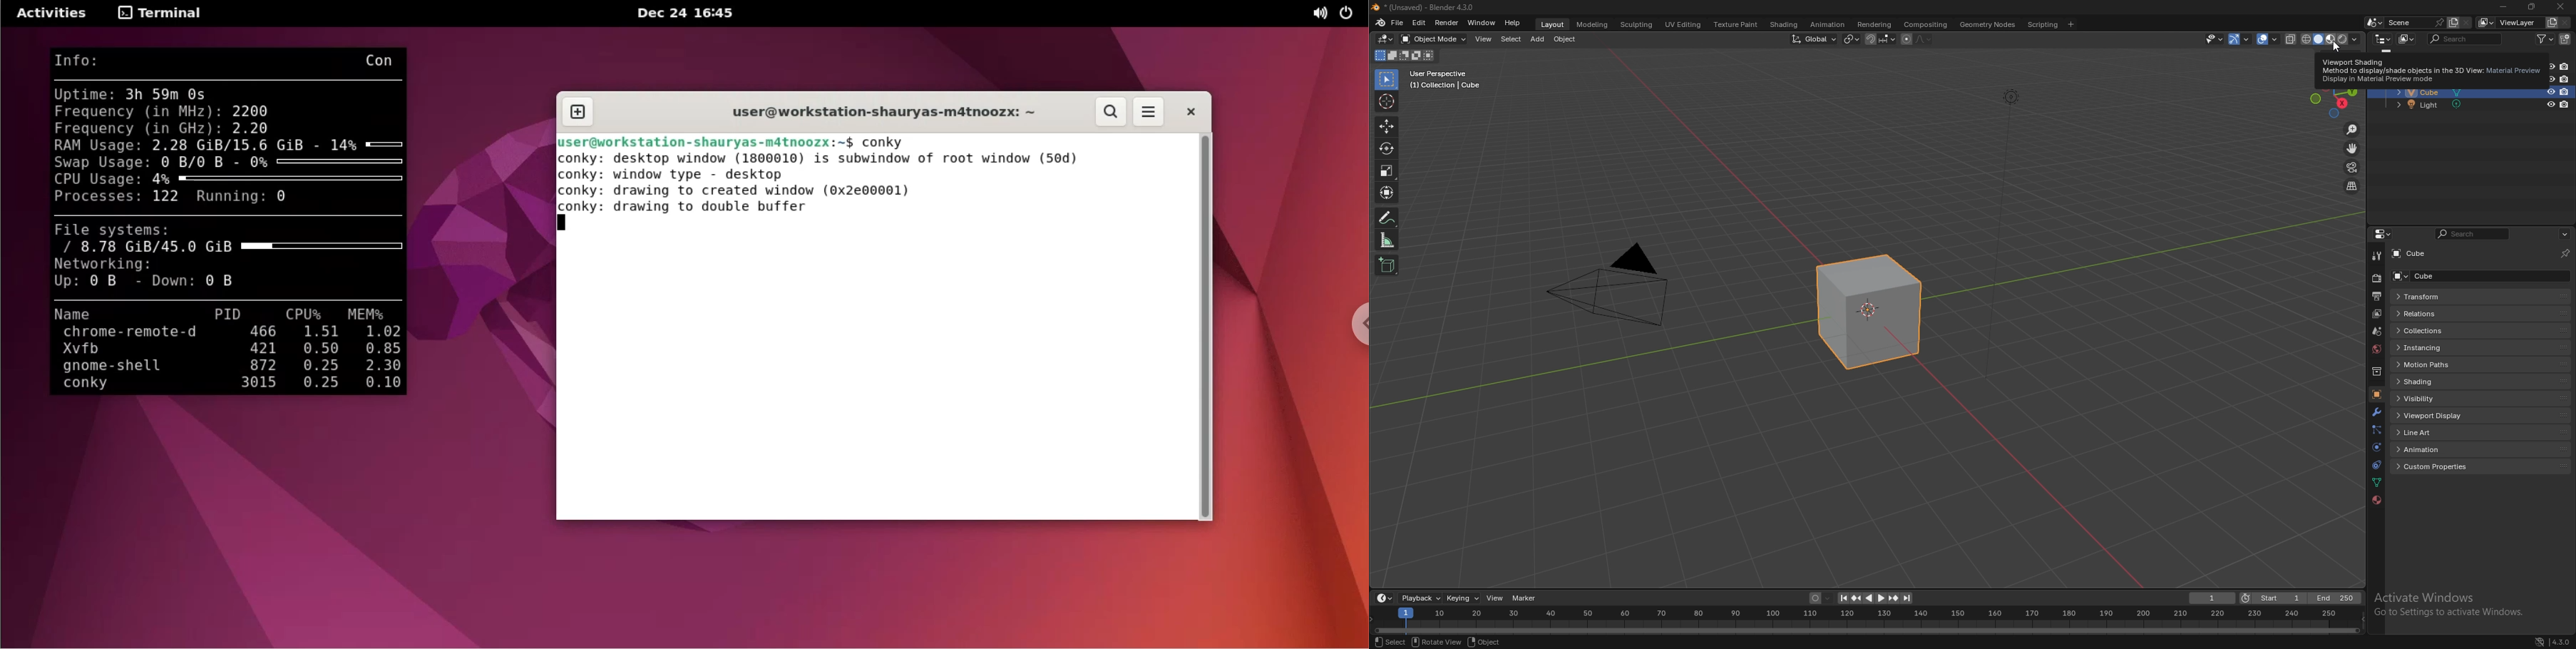 The height and width of the screenshot is (672, 2576). I want to click on transform, so click(1387, 192).